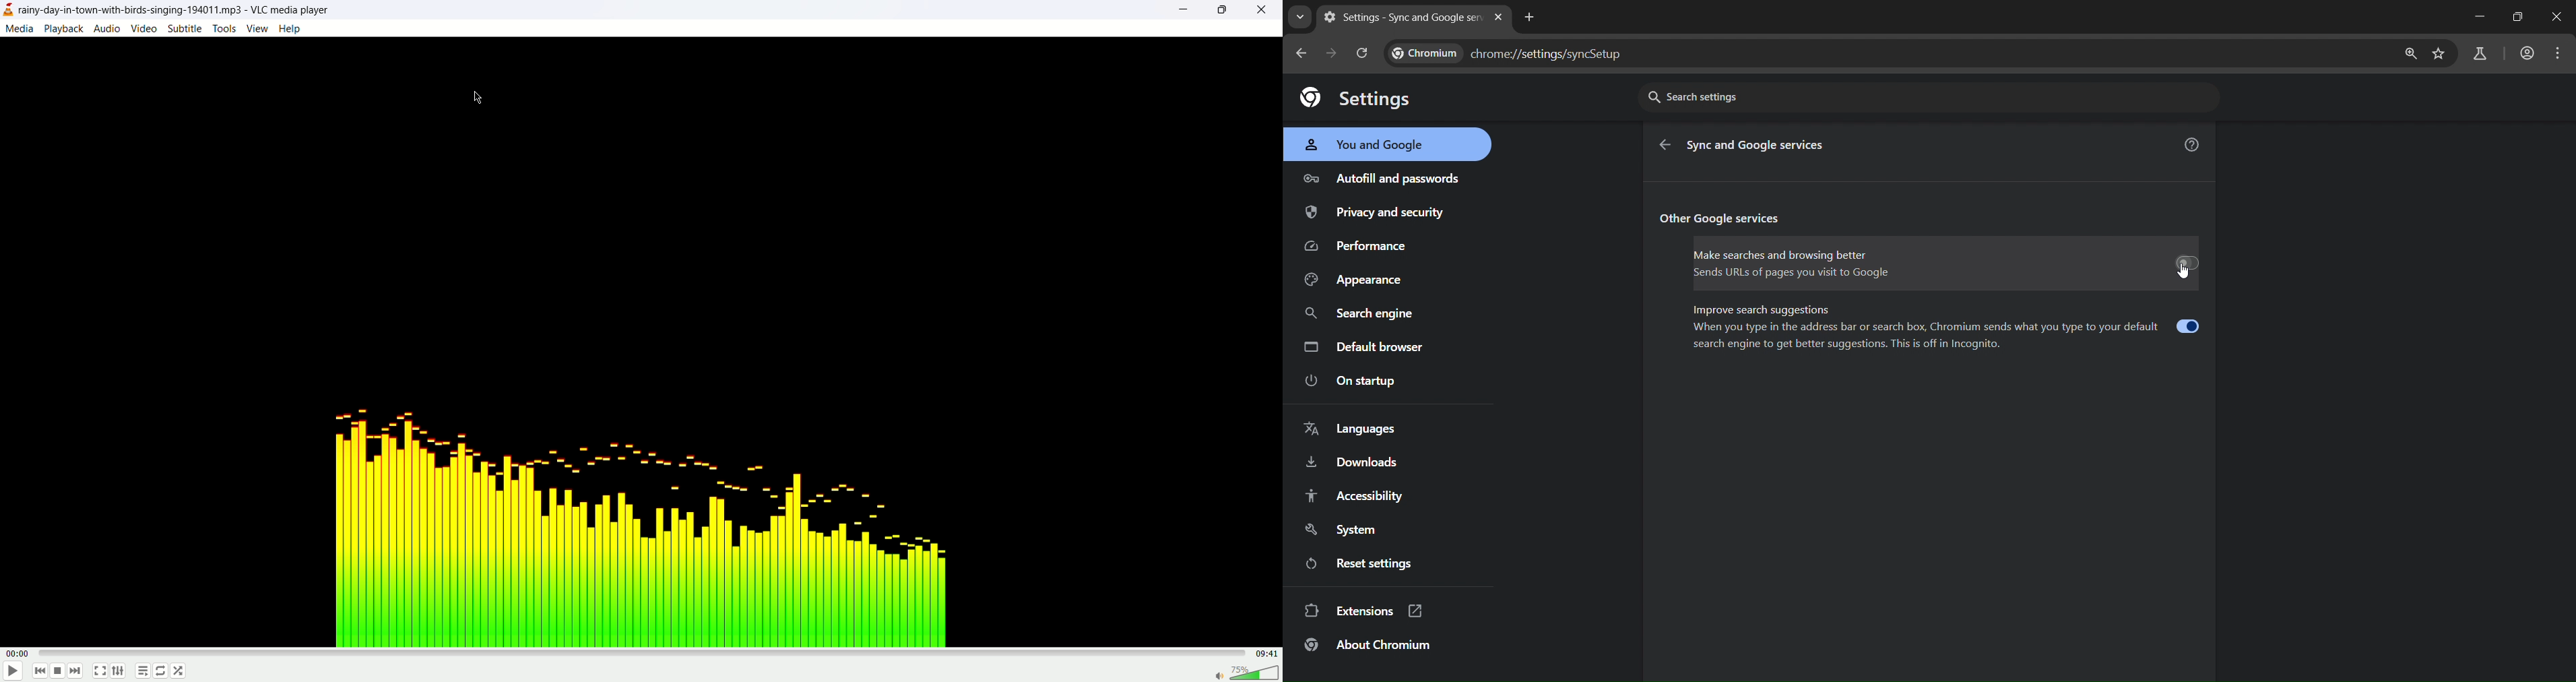 The image size is (2576, 700). What do you see at coordinates (8, 11) in the screenshot?
I see `logo` at bounding box center [8, 11].